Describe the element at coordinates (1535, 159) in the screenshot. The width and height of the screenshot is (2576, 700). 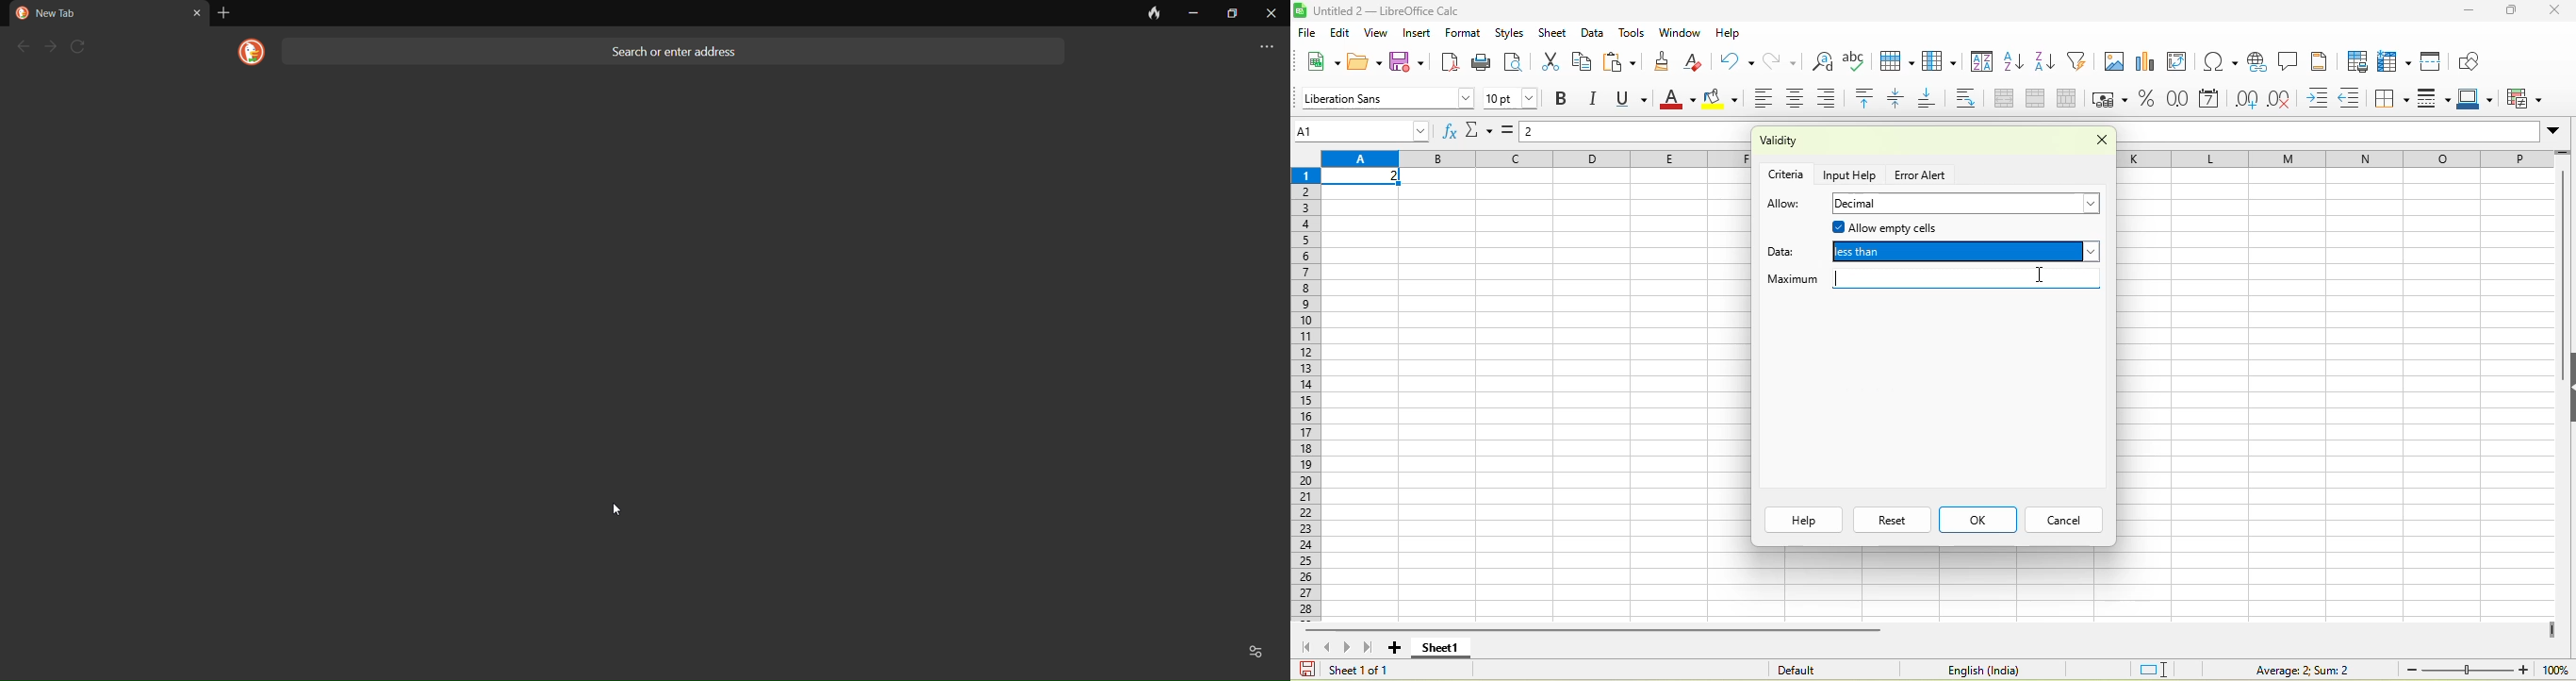
I see `column headings` at that location.